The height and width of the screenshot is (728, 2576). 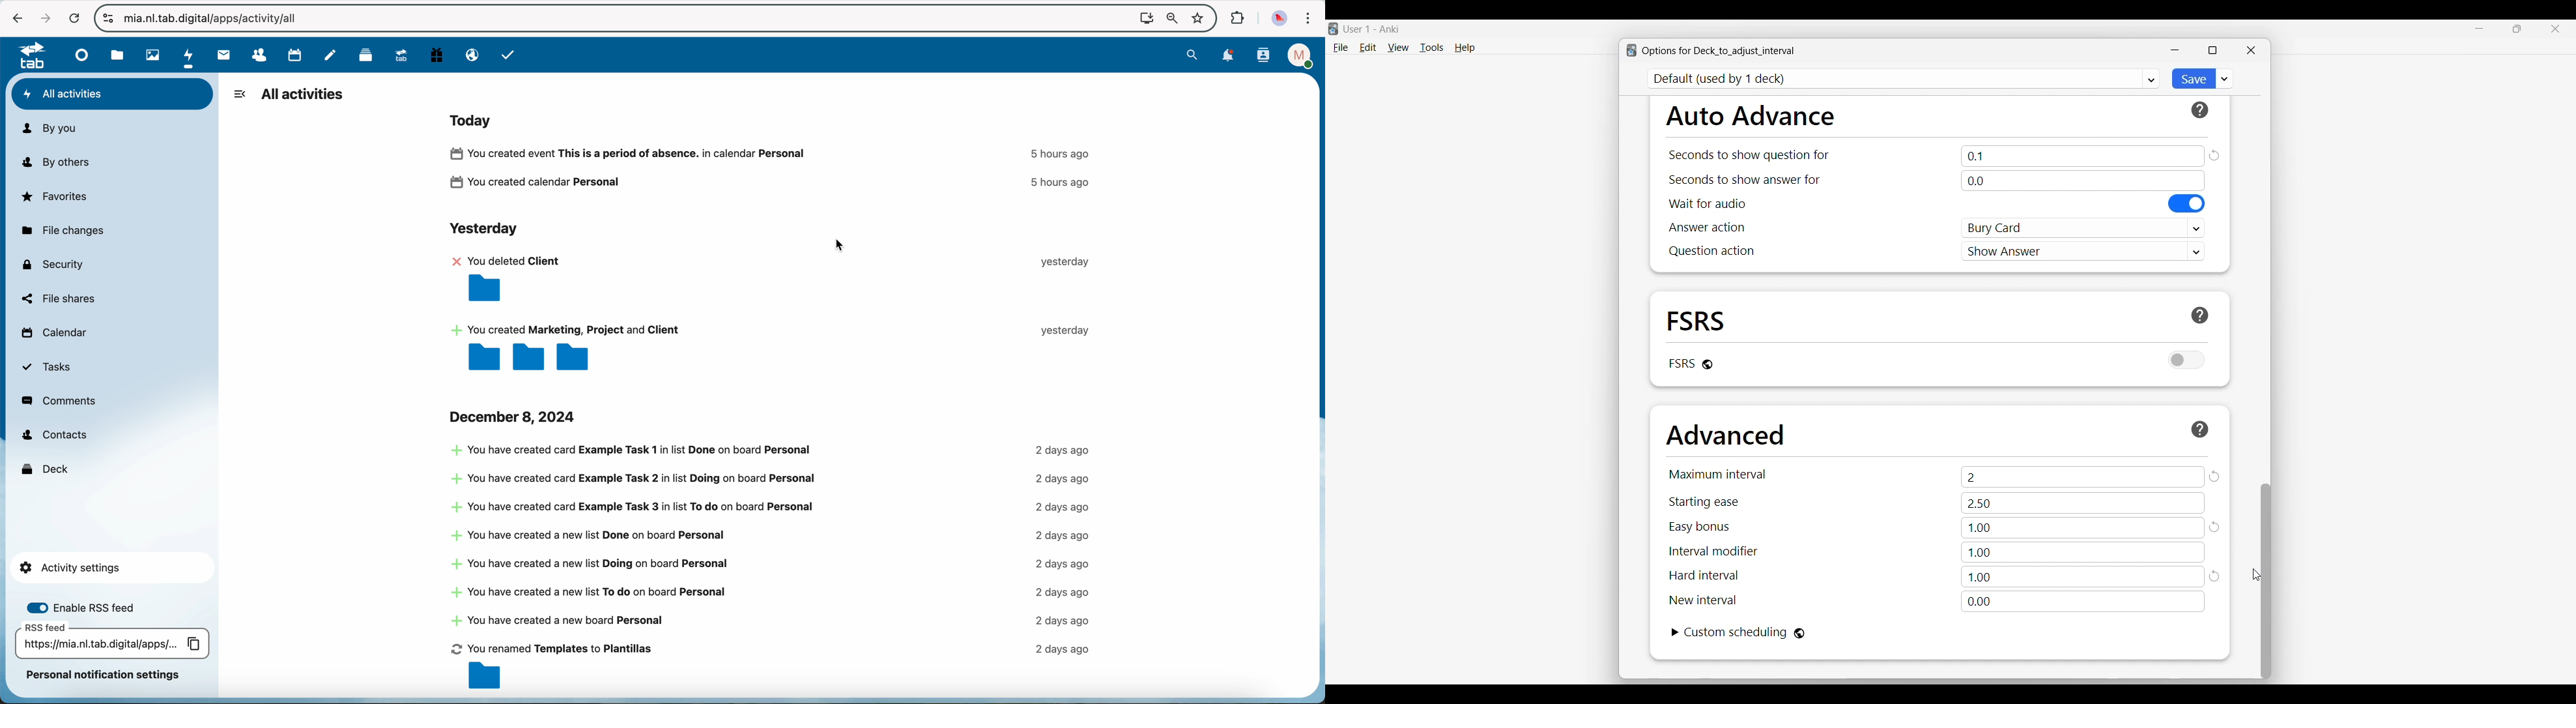 What do you see at coordinates (1676, 632) in the screenshot?
I see `Click to expand` at bounding box center [1676, 632].